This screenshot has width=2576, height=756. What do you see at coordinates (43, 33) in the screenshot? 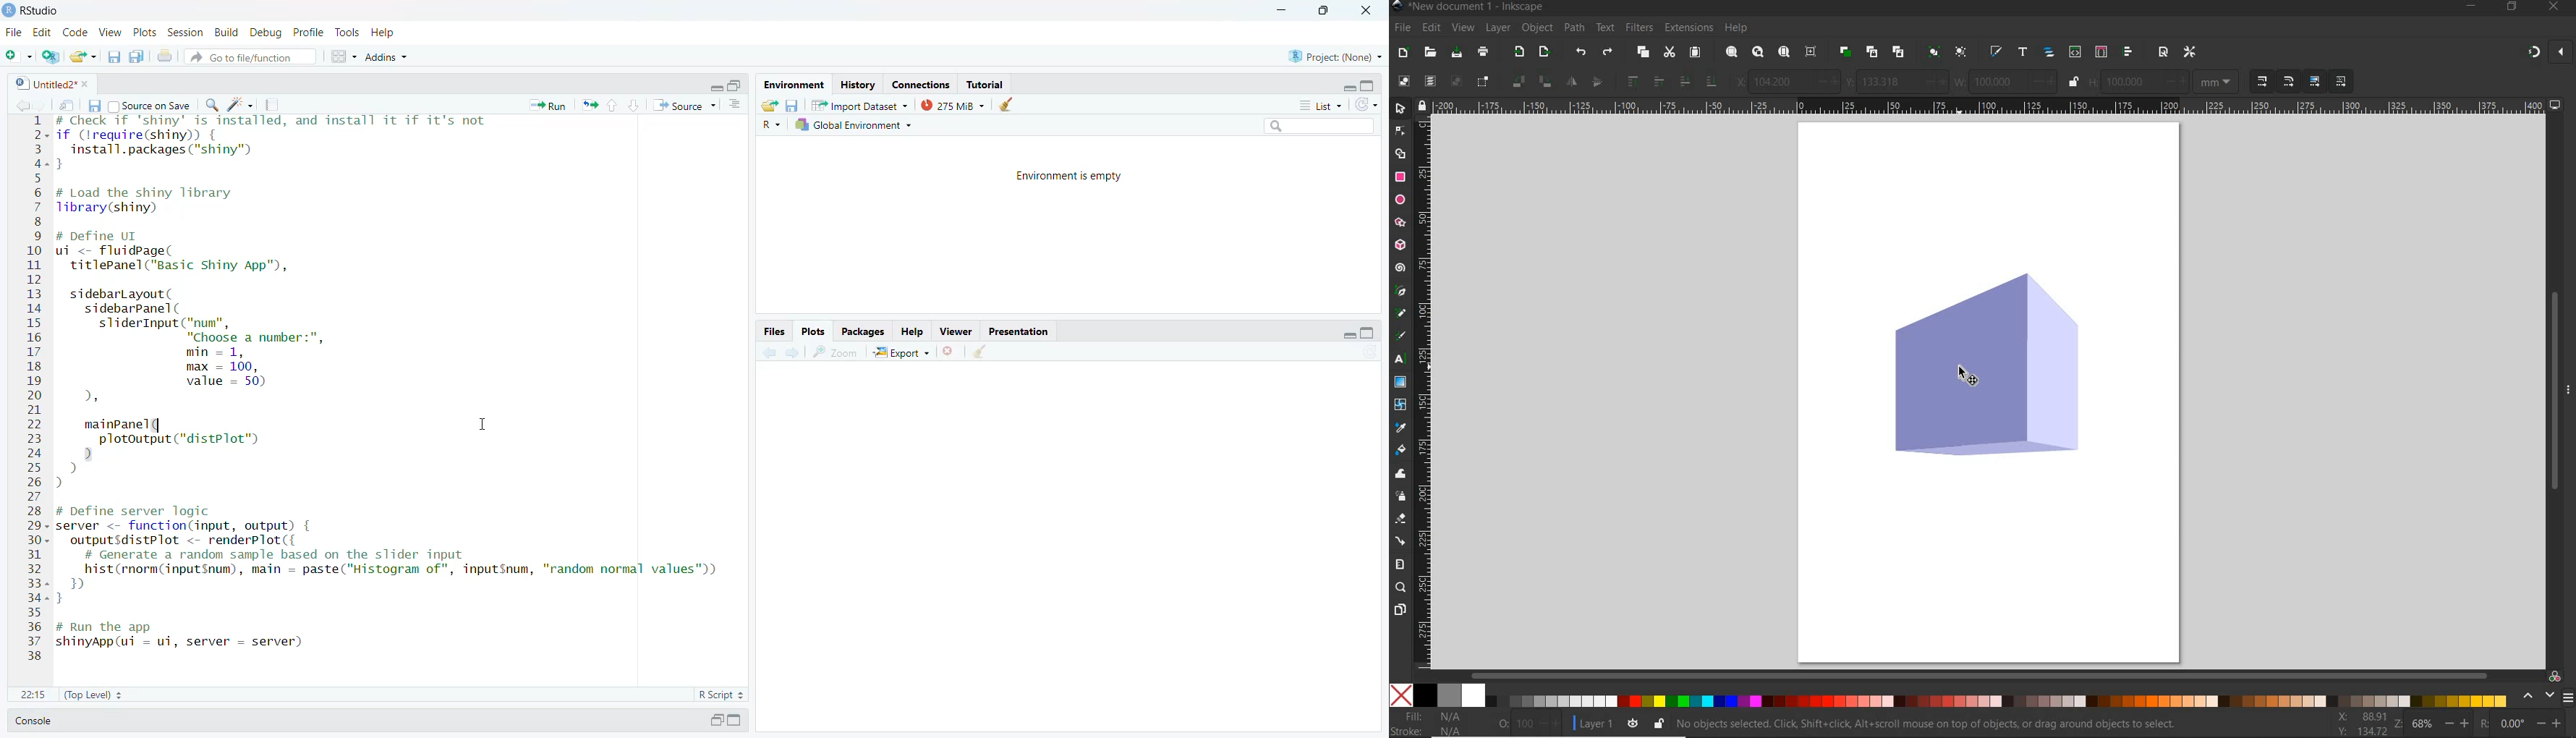
I see `Edit` at bounding box center [43, 33].